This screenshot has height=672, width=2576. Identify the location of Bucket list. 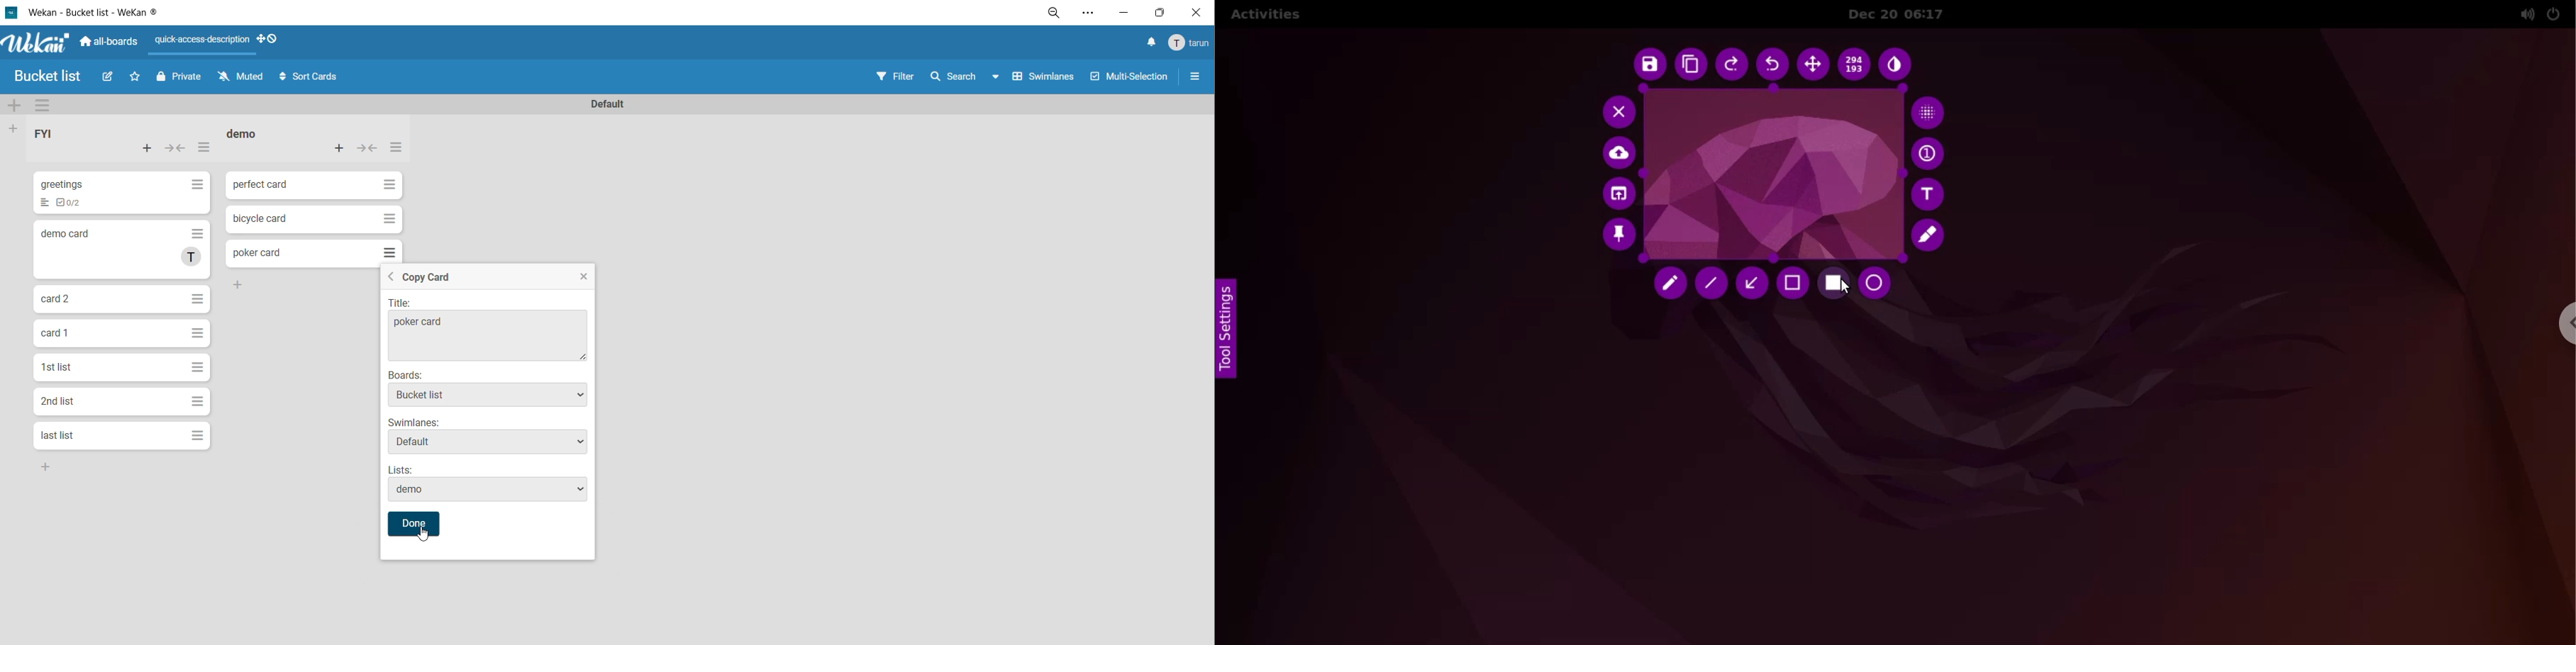
(51, 77).